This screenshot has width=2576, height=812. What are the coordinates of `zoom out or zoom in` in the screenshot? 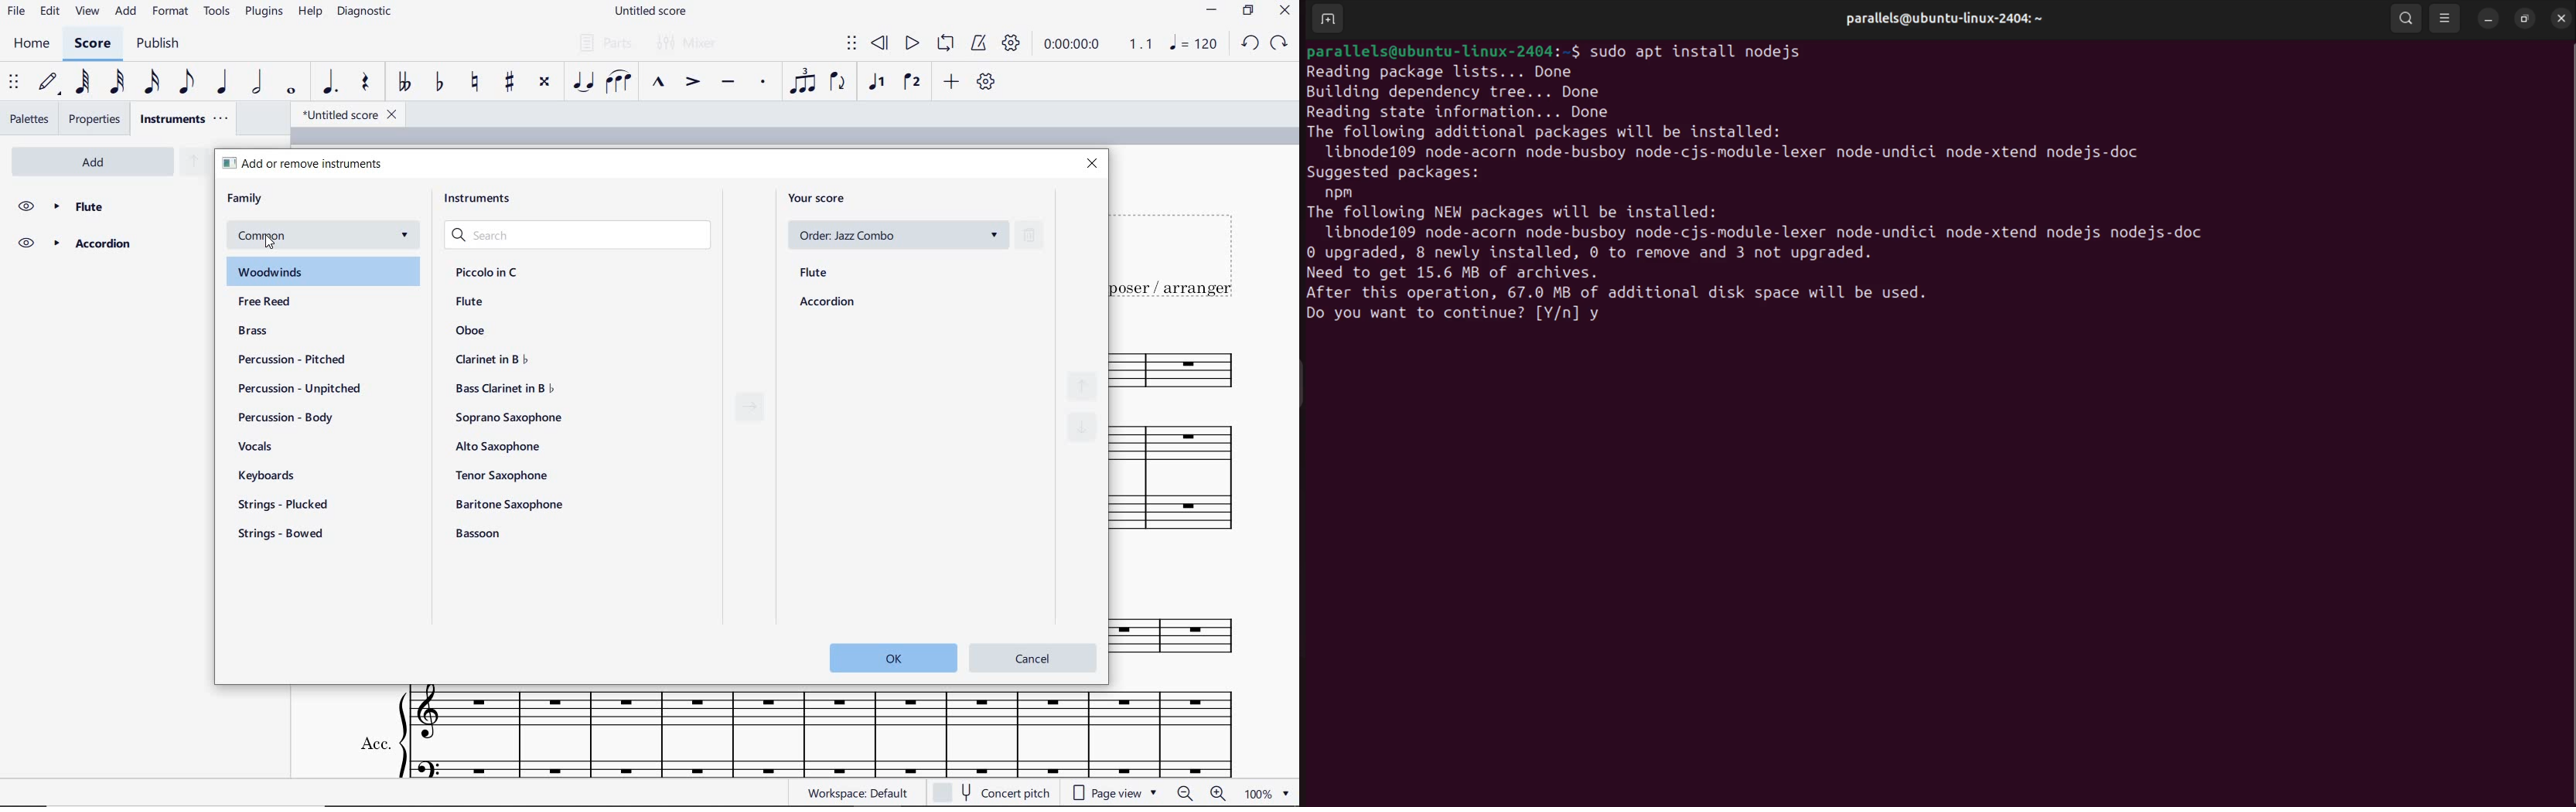 It's located at (1201, 794).